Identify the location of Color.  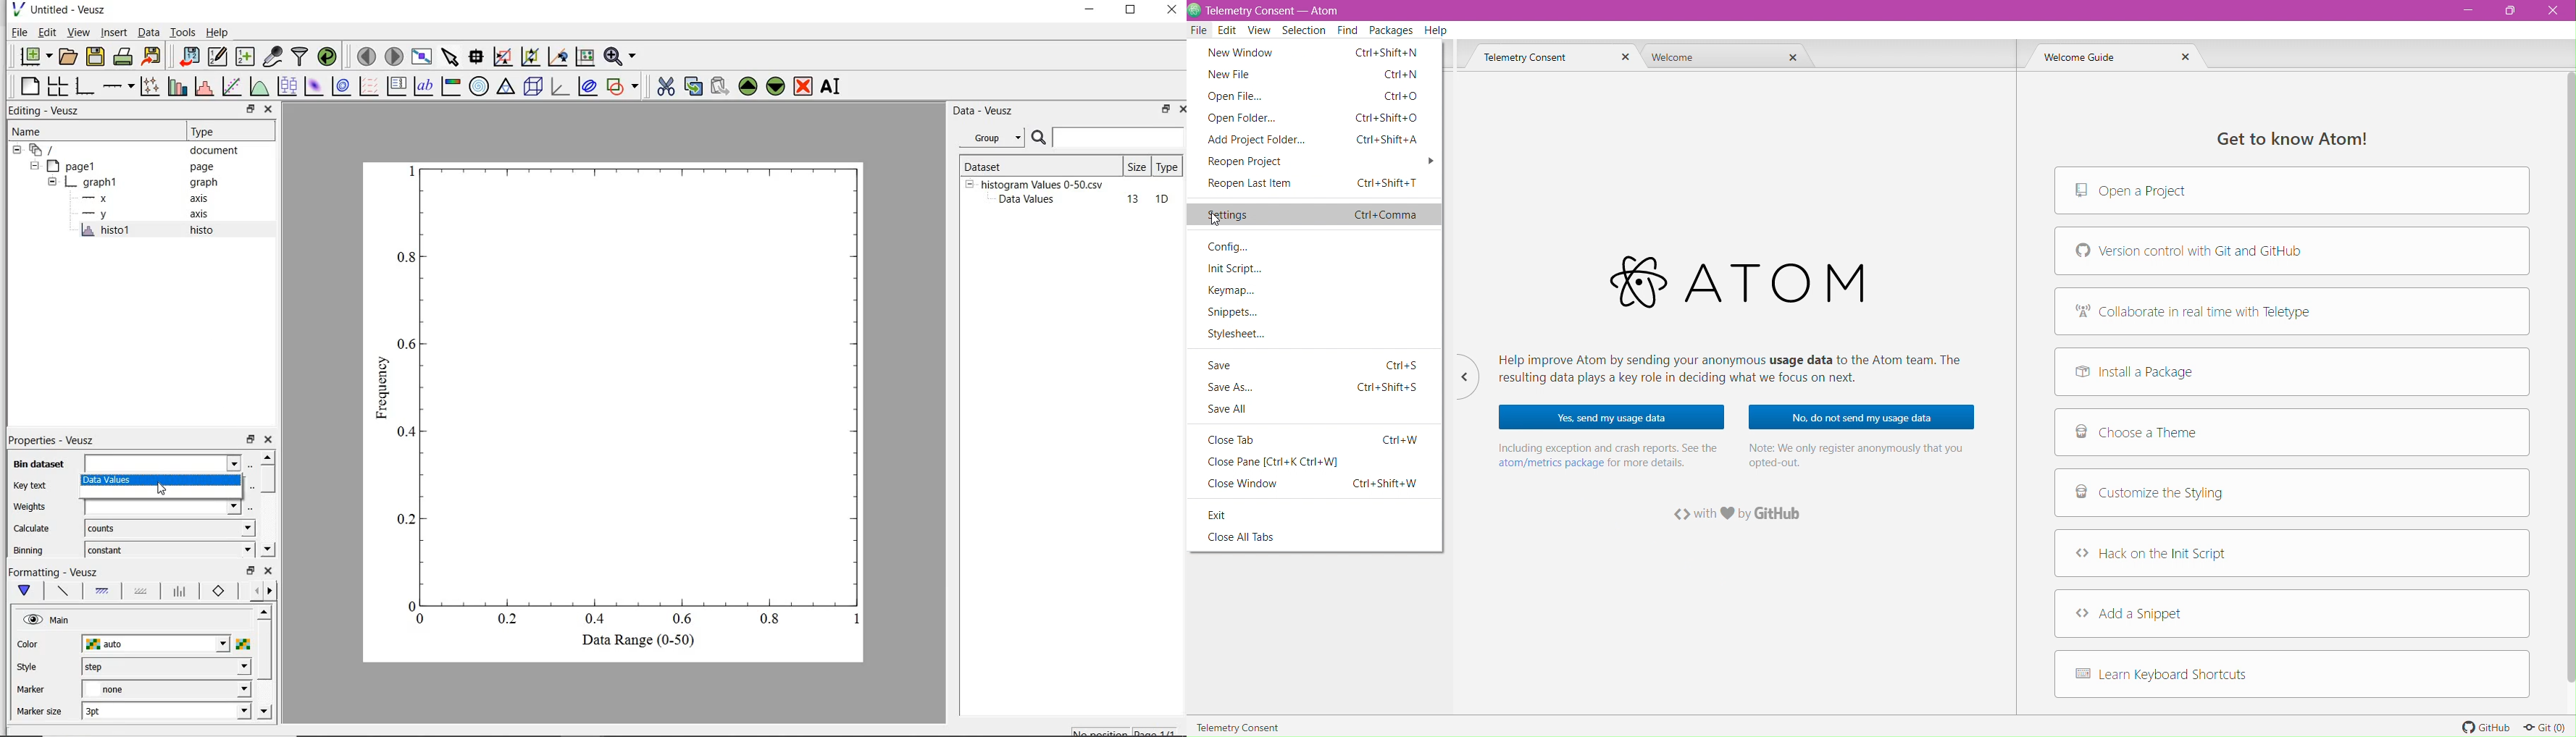
(29, 645).